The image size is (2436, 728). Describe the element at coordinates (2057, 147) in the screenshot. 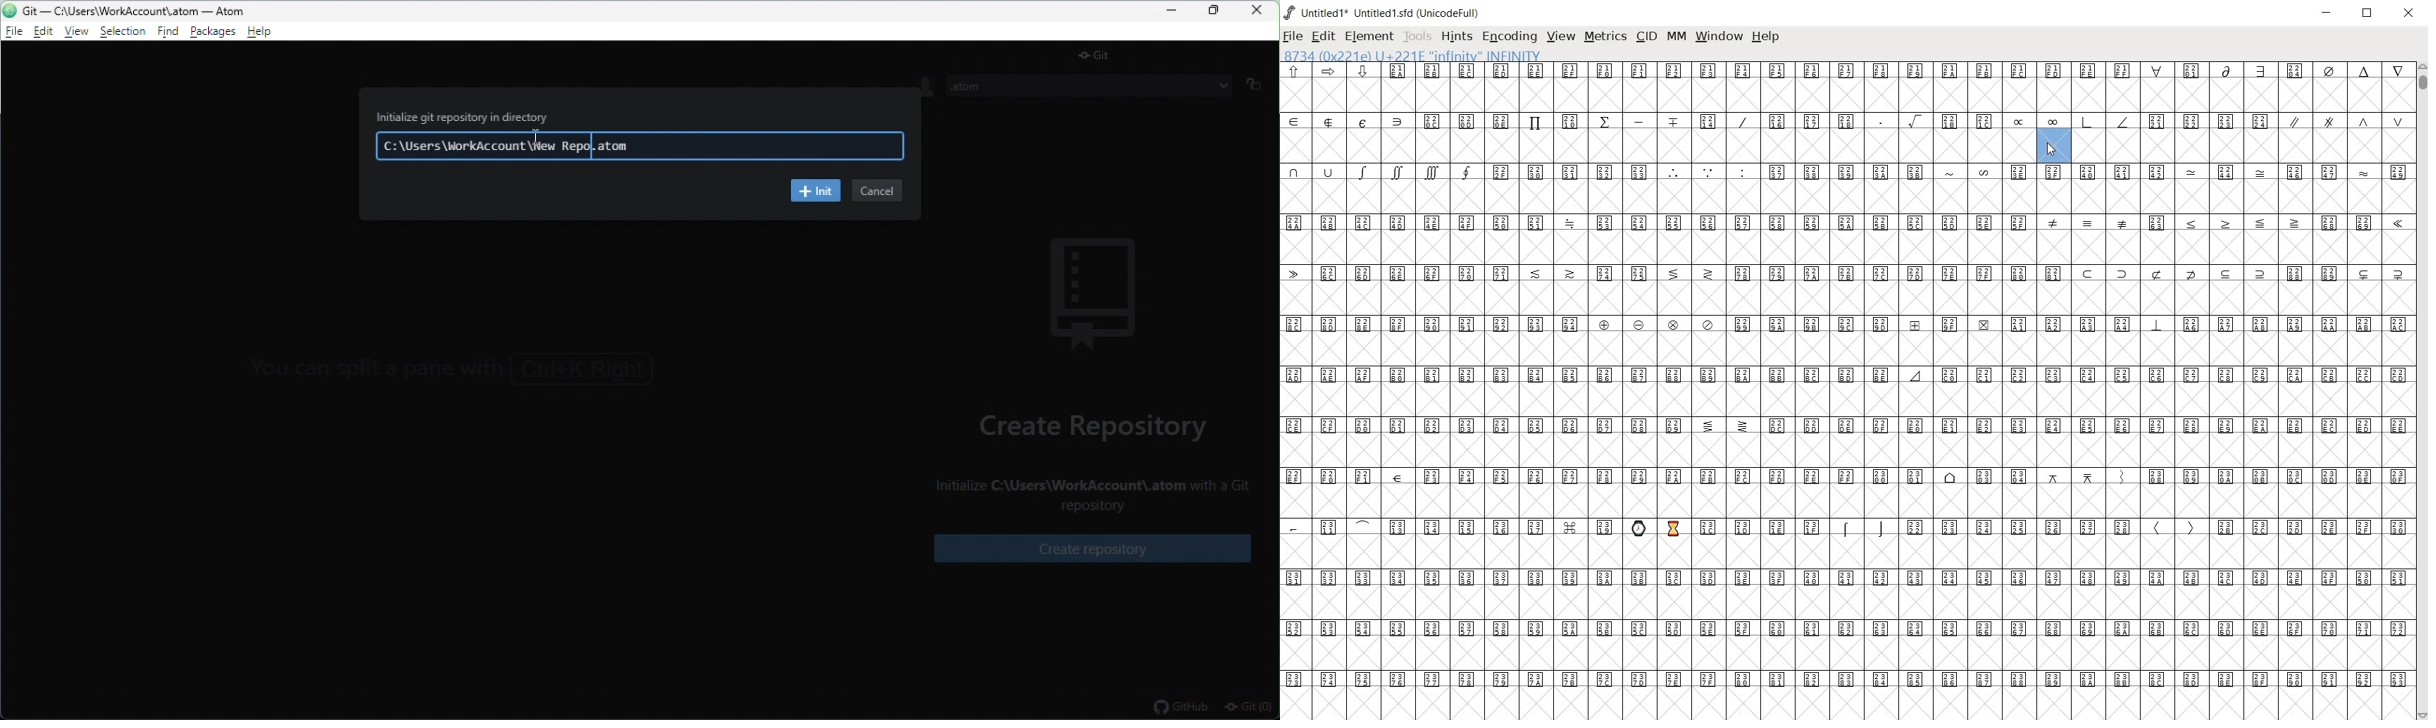

I see `cursor` at that location.